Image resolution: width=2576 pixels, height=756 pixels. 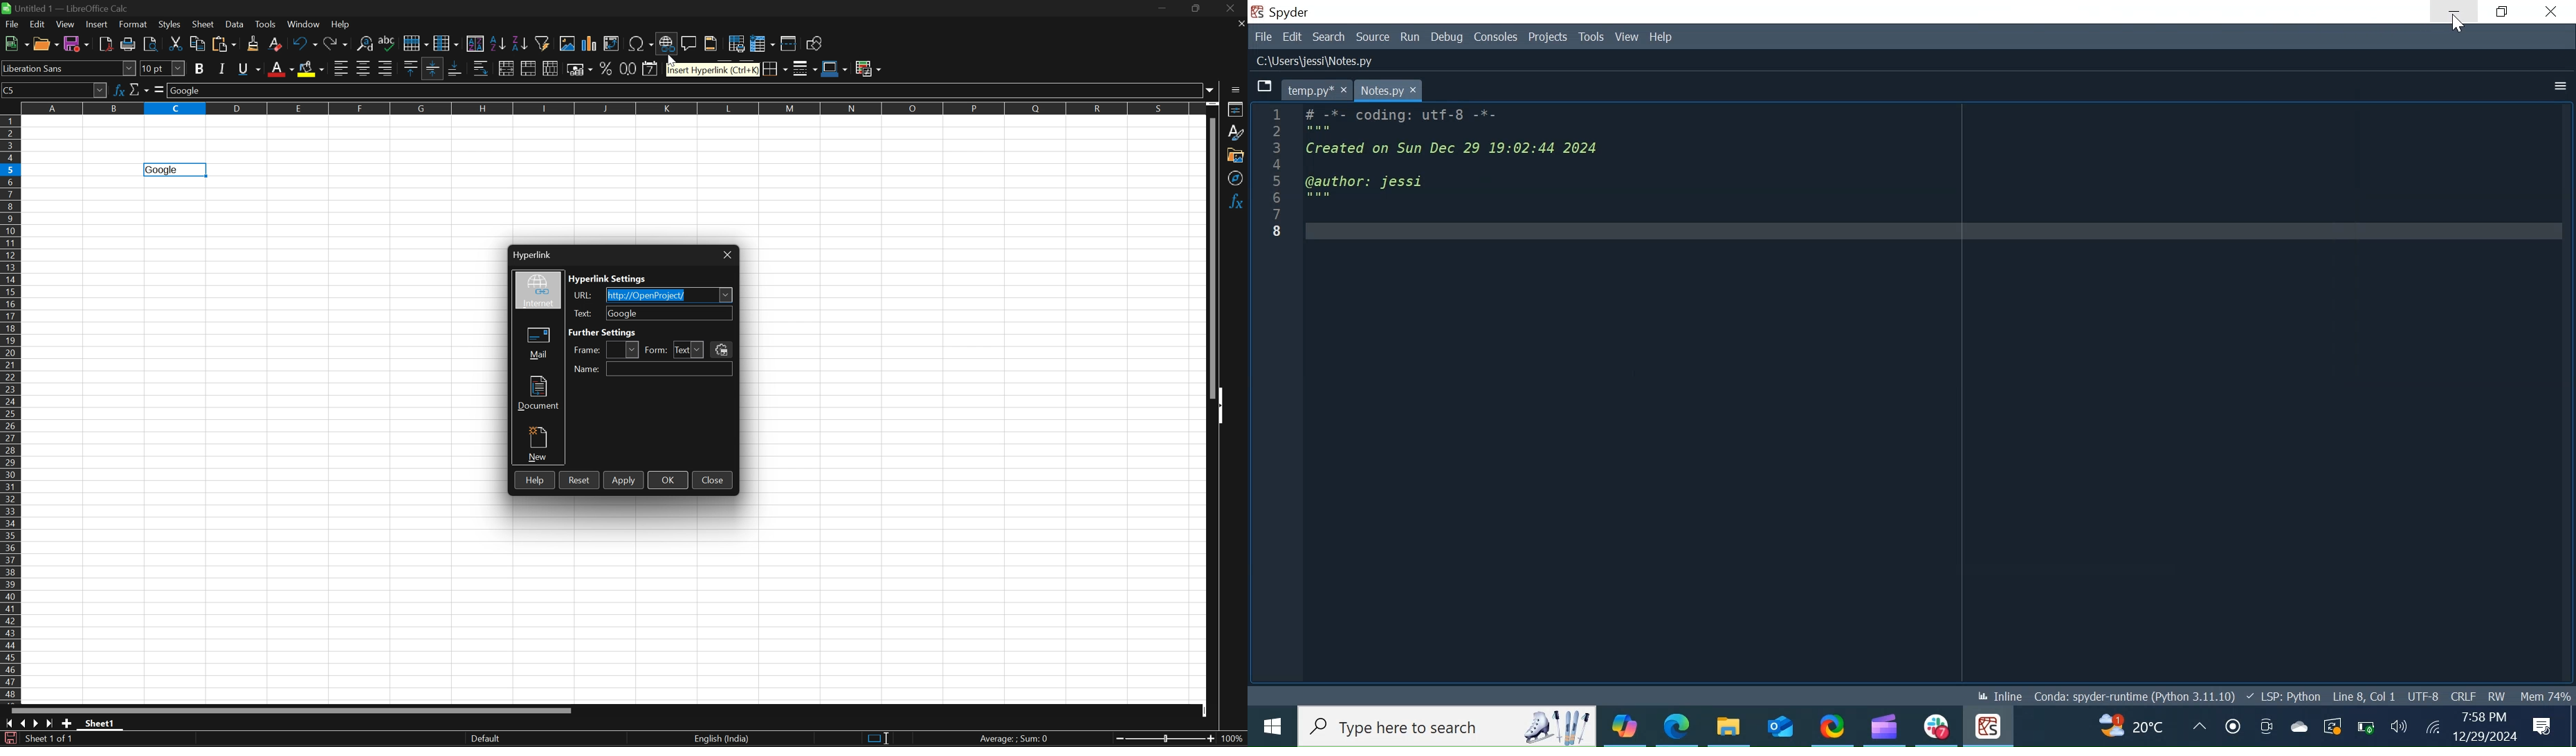 I want to click on Align left, so click(x=340, y=69).